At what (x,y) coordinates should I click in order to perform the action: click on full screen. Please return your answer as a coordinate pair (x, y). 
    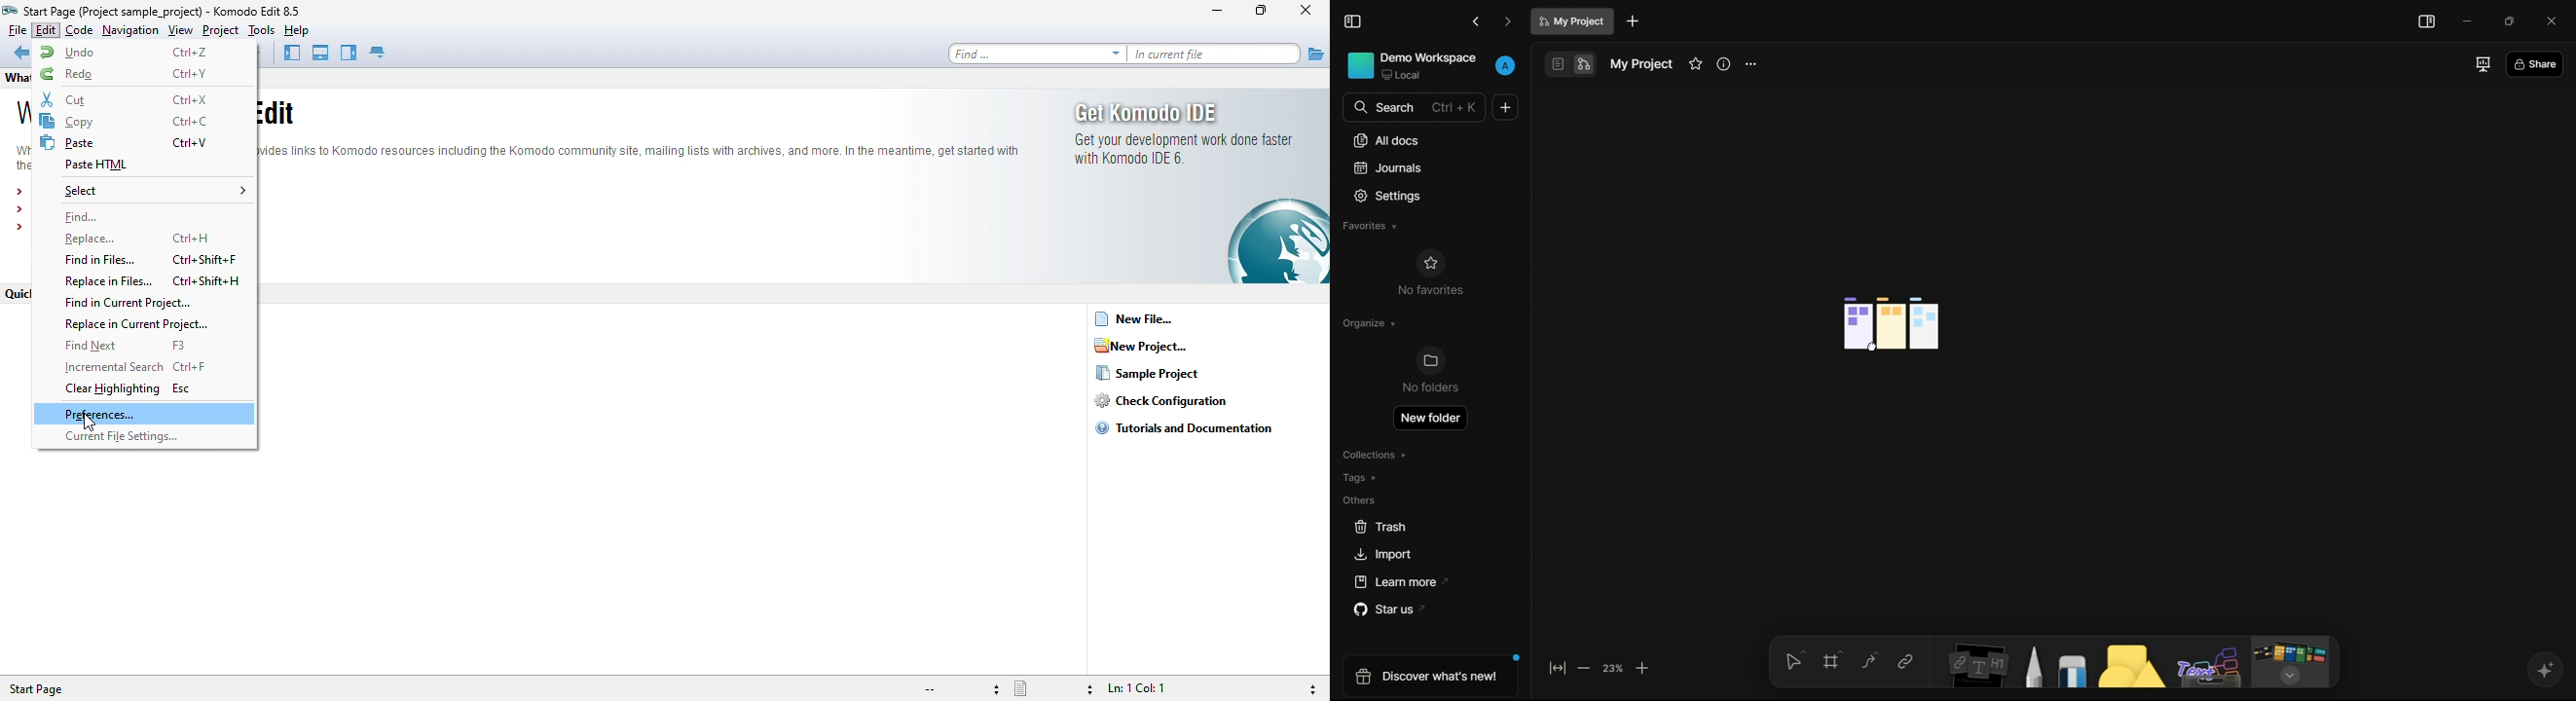
    Looking at the image, I should click on (2481, 64).